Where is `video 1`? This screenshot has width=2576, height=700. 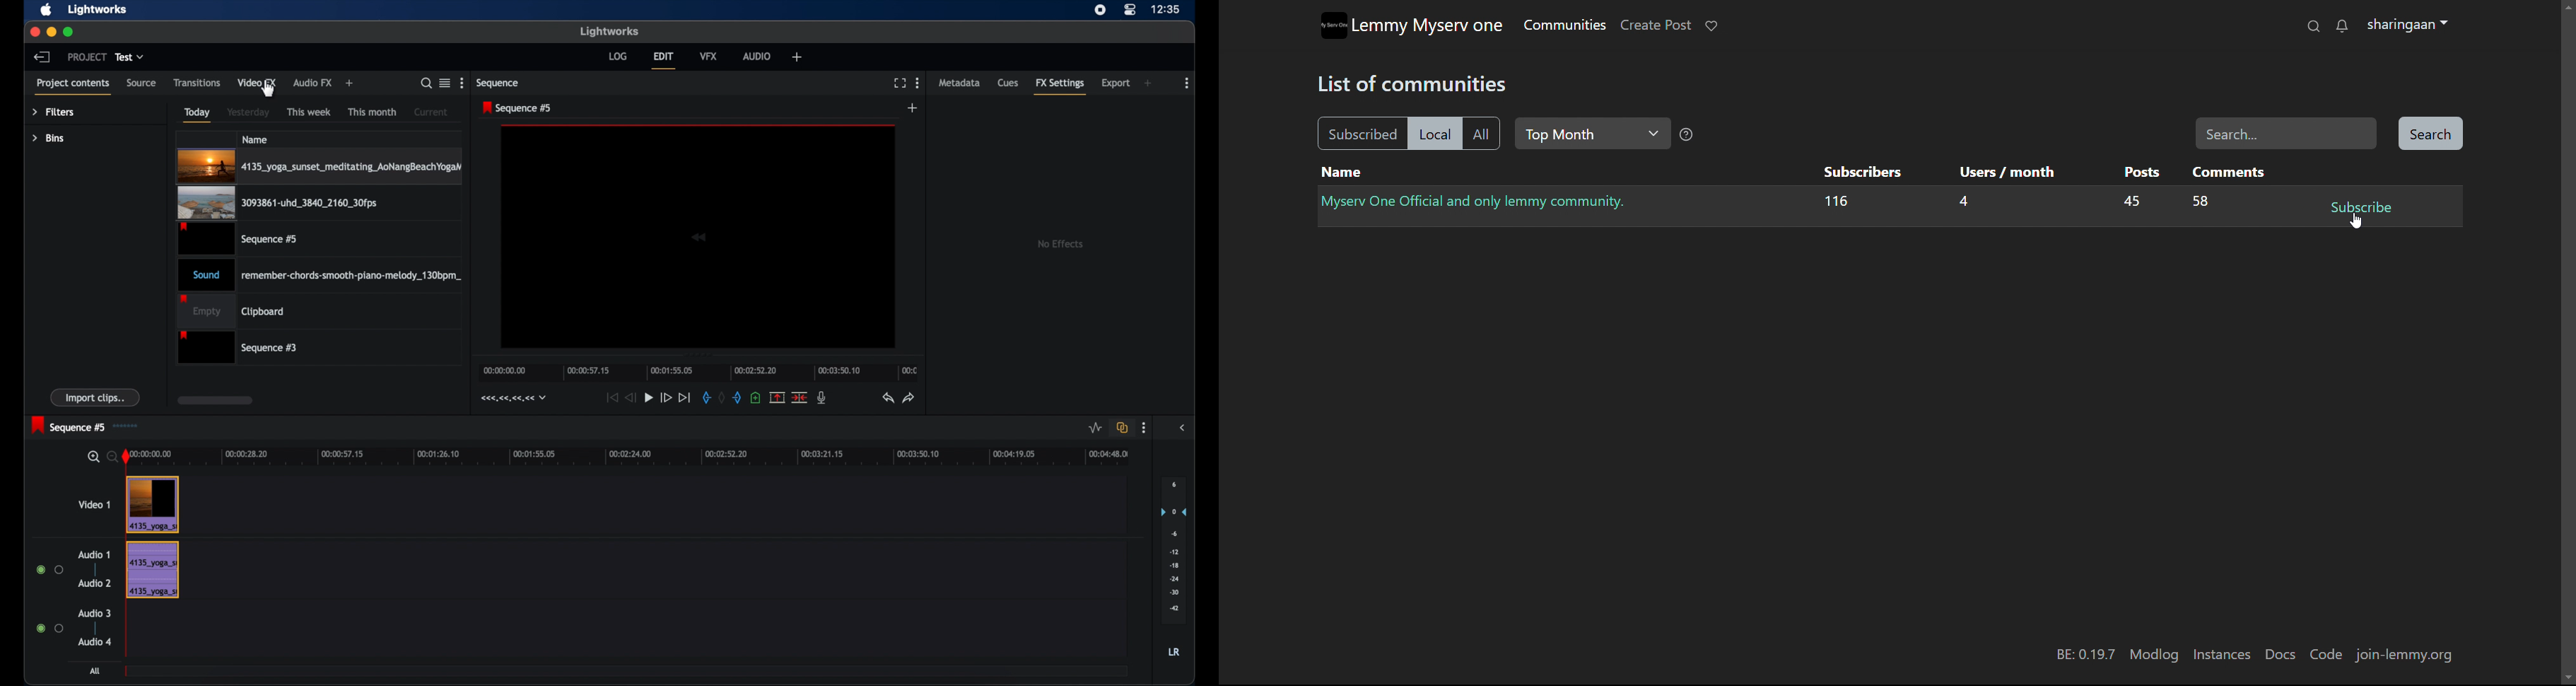
video 1 is located at coordinates (95, 504).